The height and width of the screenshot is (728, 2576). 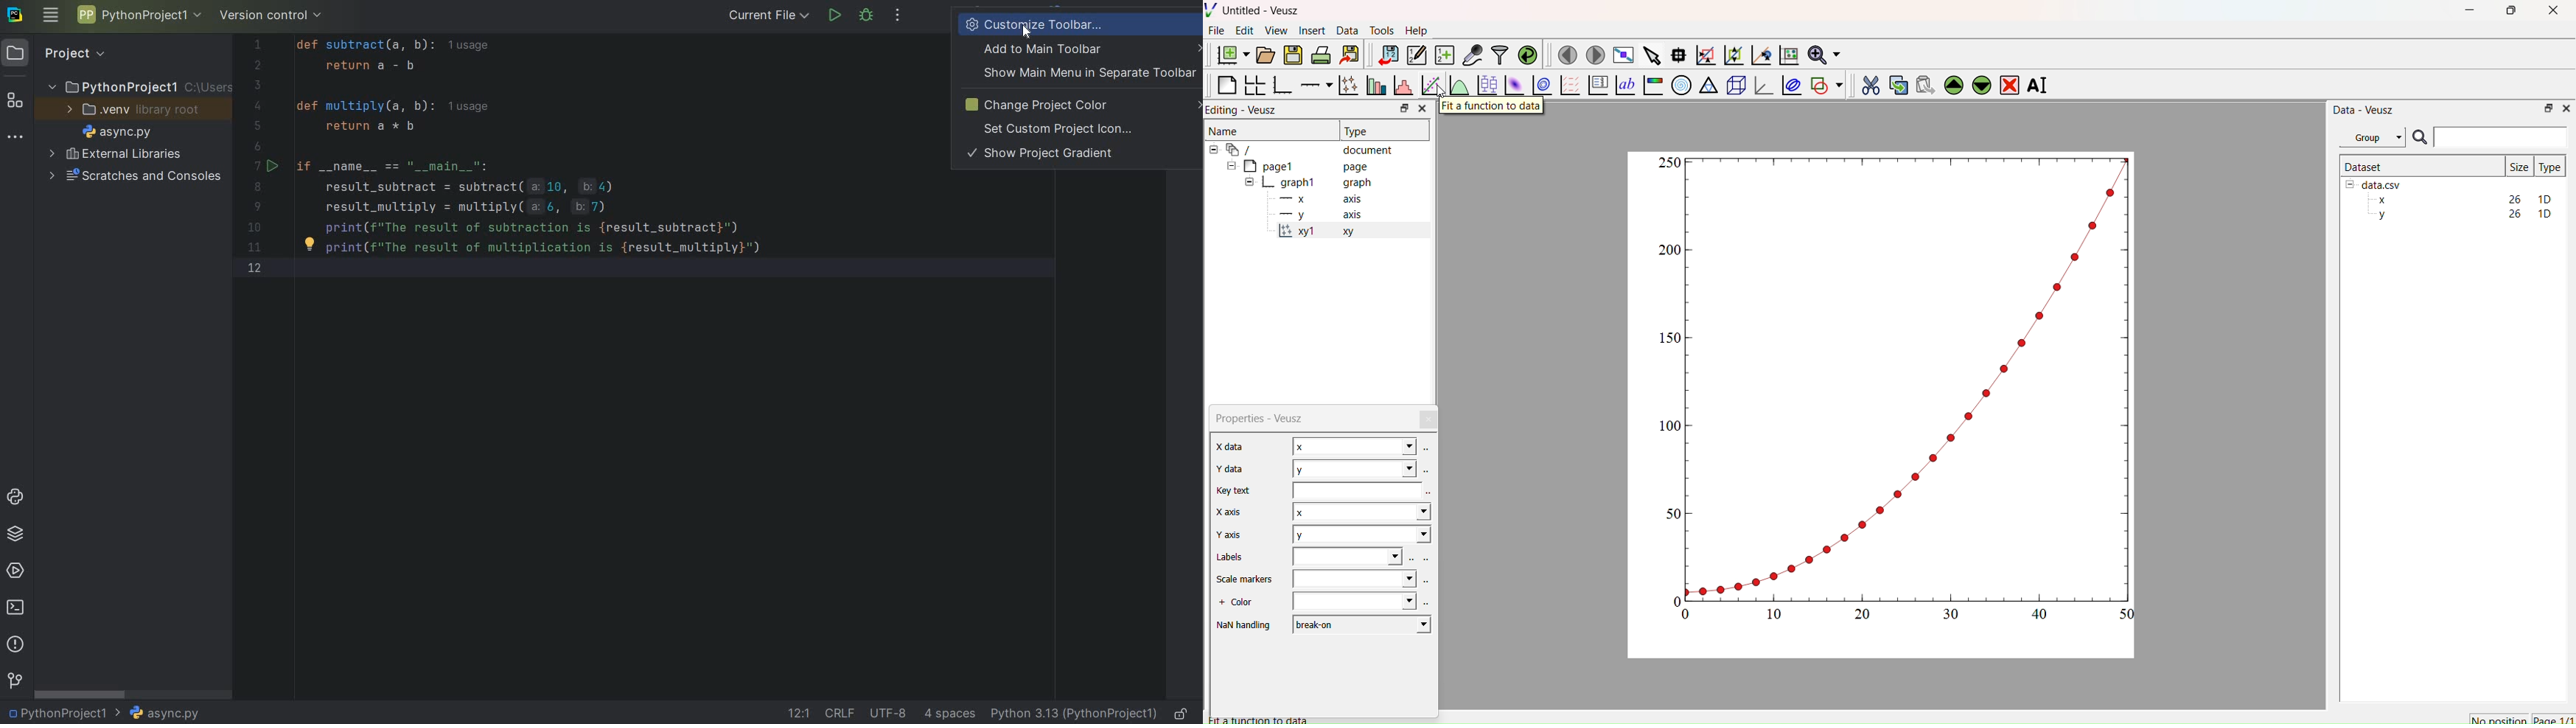 I want to click on Search, so click(x=2419, y=138).